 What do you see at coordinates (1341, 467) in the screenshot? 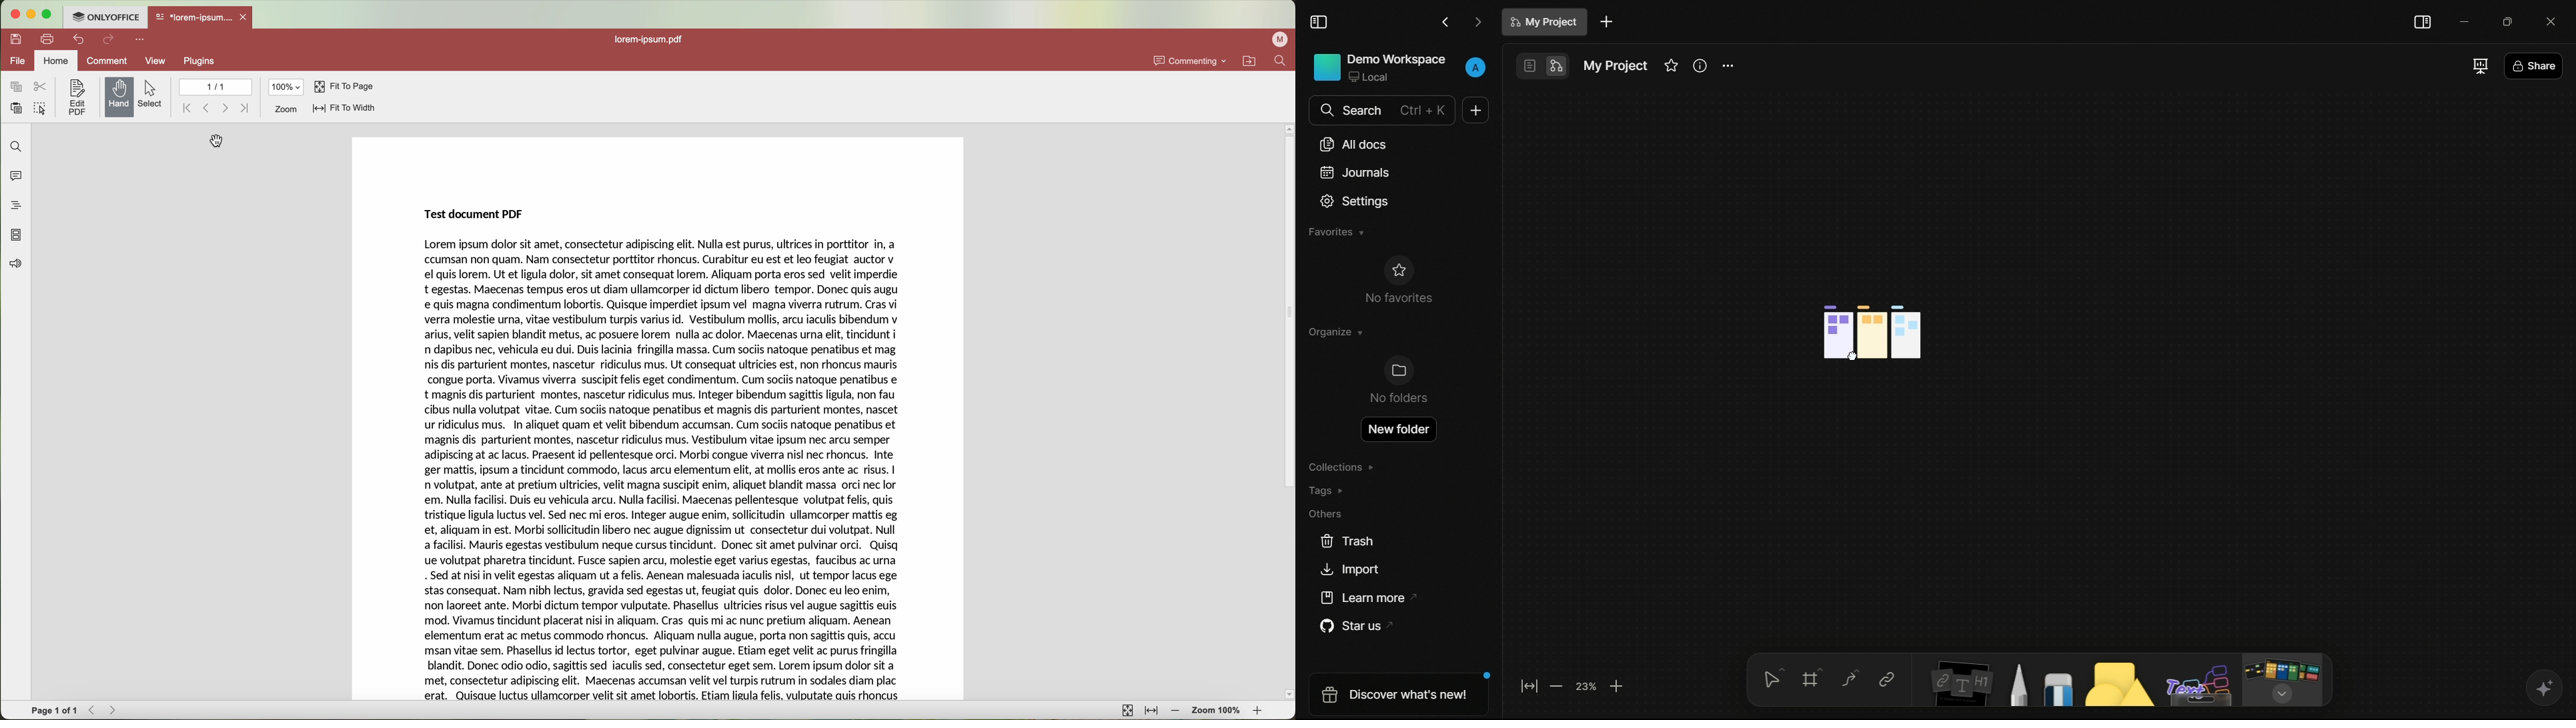
I see `collections` at bounding box center [1341, 467].